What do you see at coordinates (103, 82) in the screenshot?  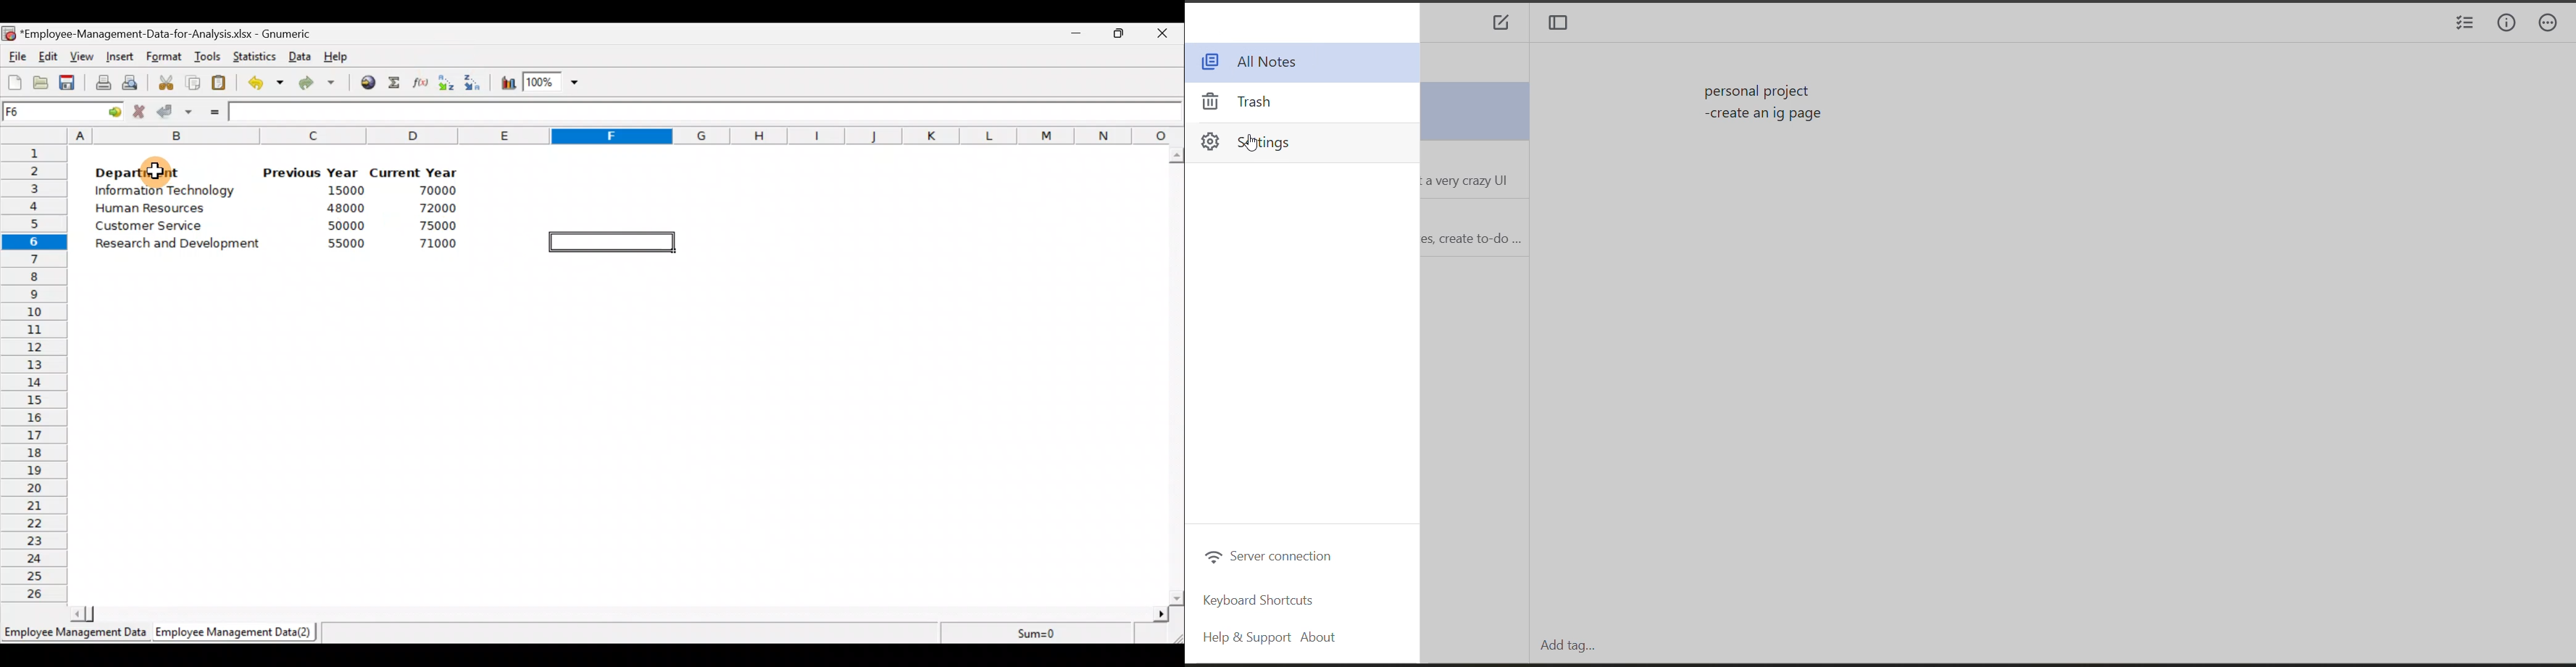 I see `Print current file` at bounding box center [103, 82].